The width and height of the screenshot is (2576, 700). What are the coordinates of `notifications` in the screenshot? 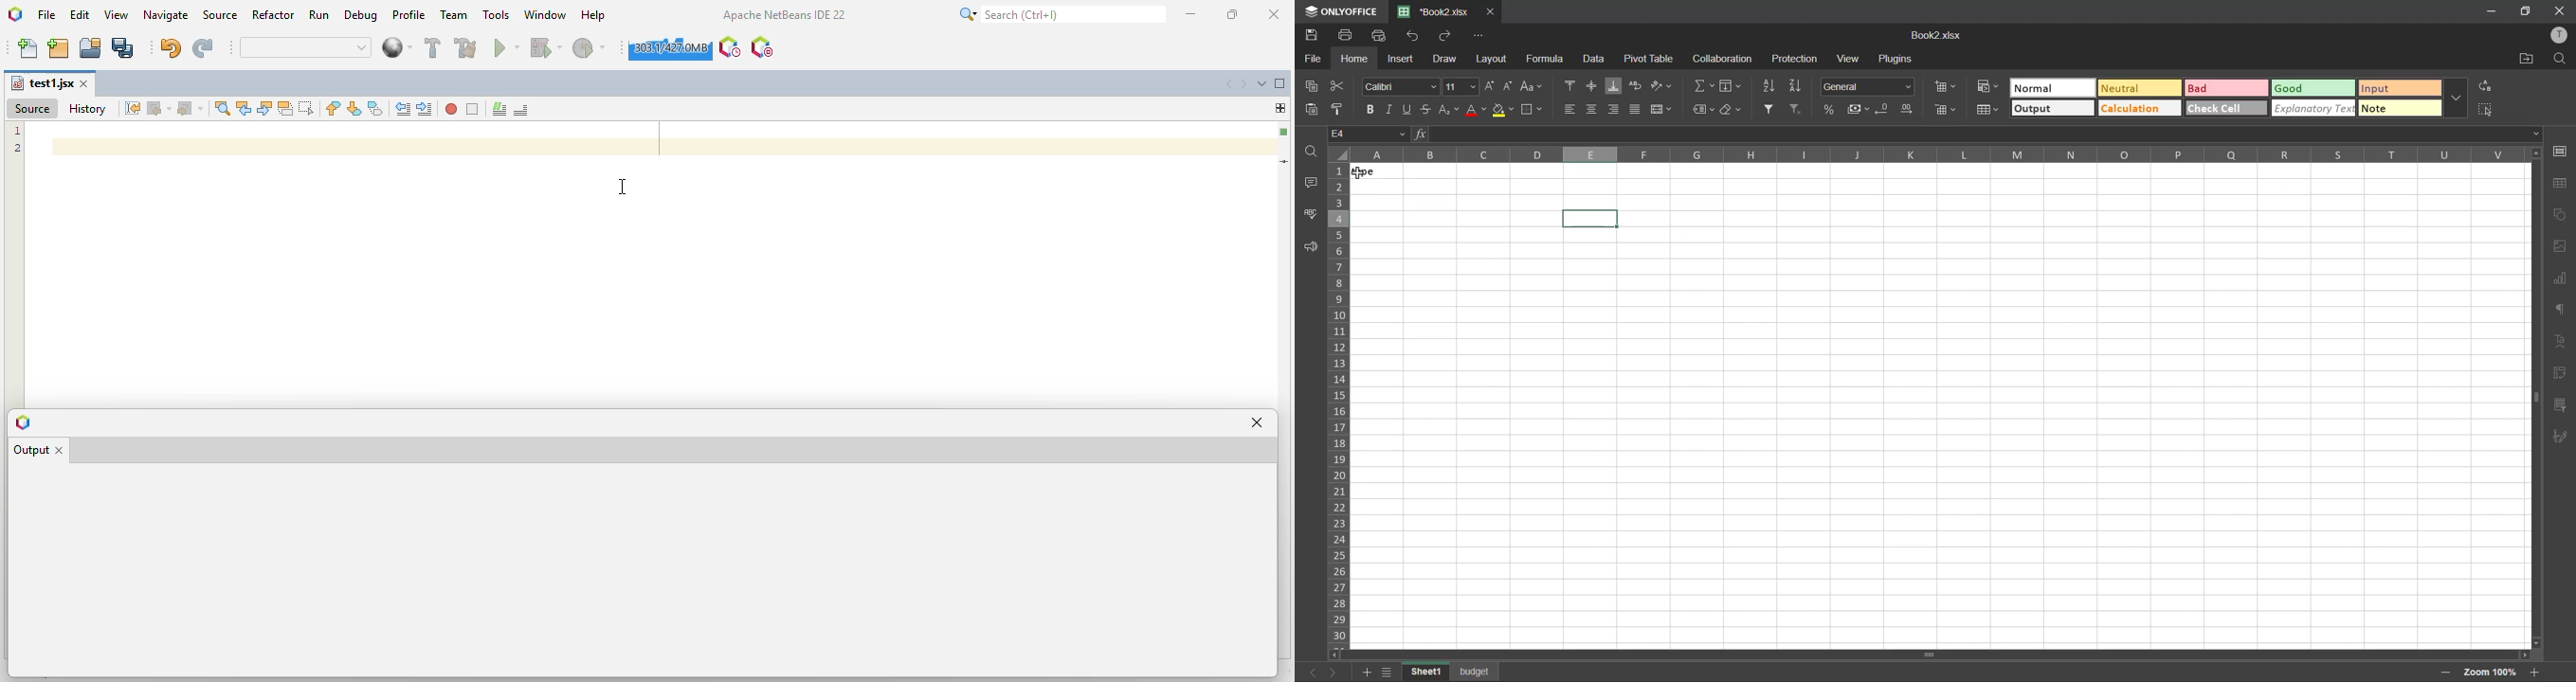 It's located at (77, 671).